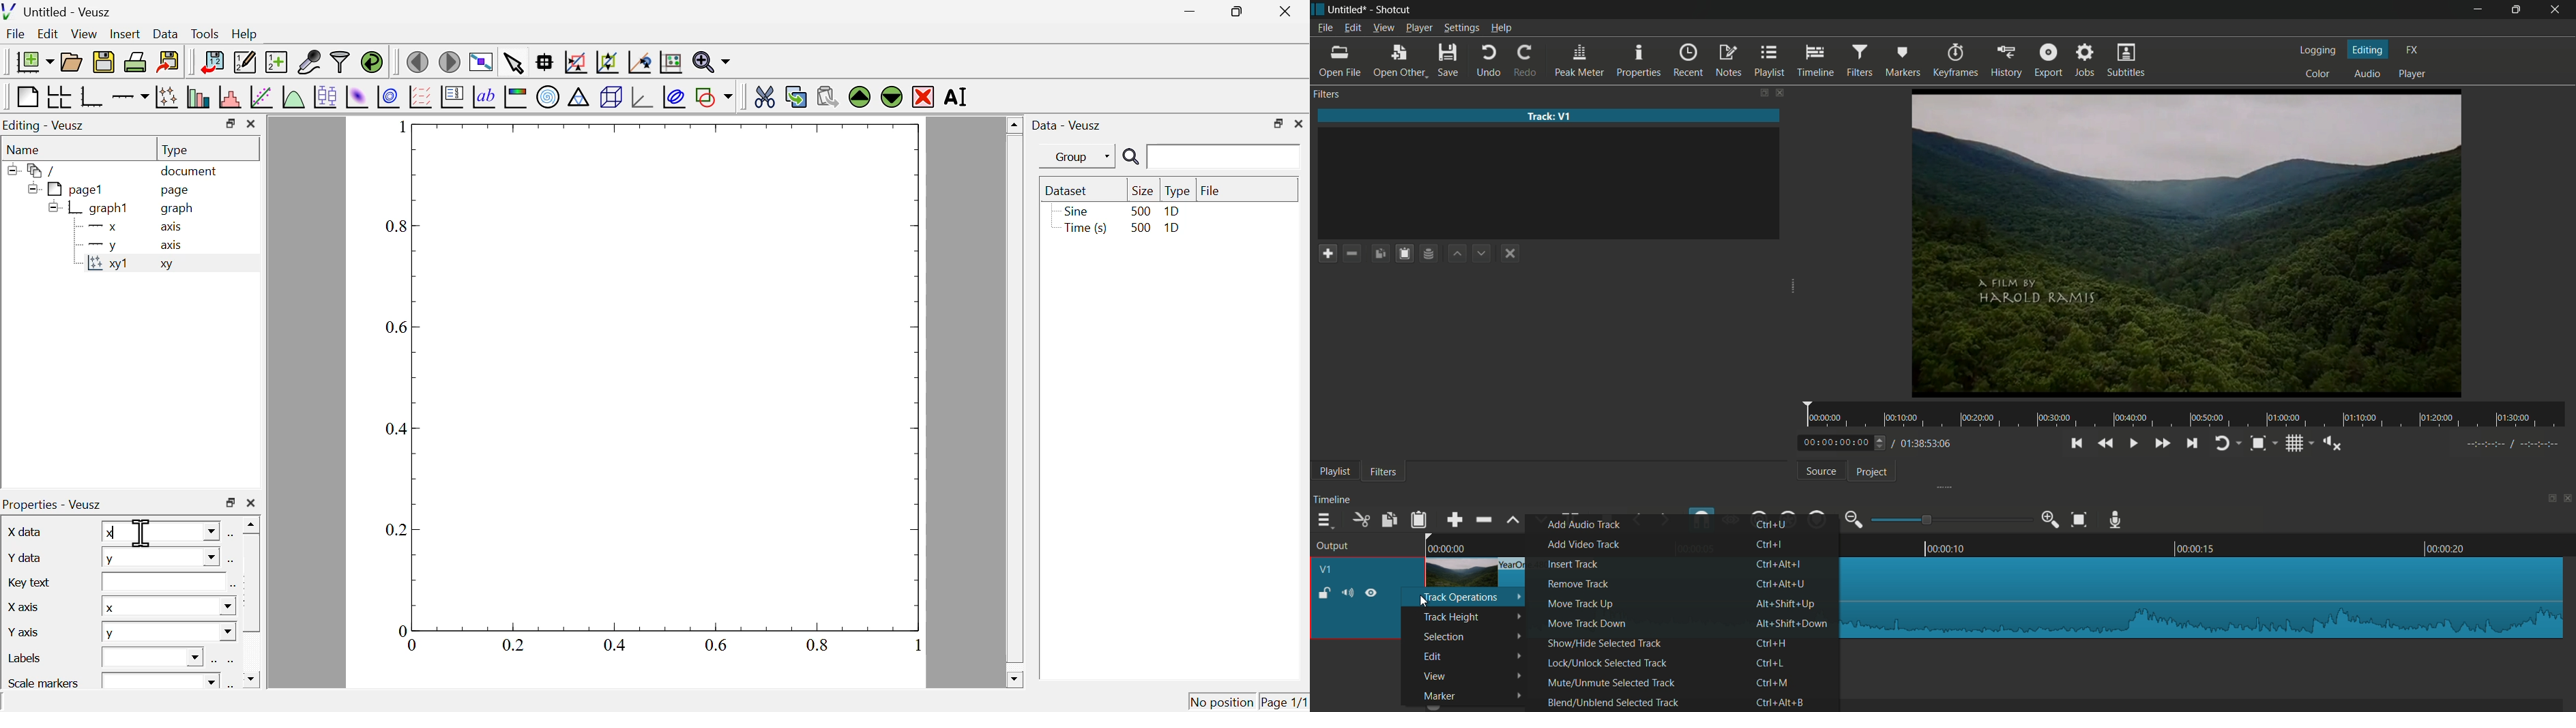 The image size is (2576, 728). What do you see at coordinates (2116, 518) in the screenshot?
I see `record audio` at bounding box center [2116, 518].